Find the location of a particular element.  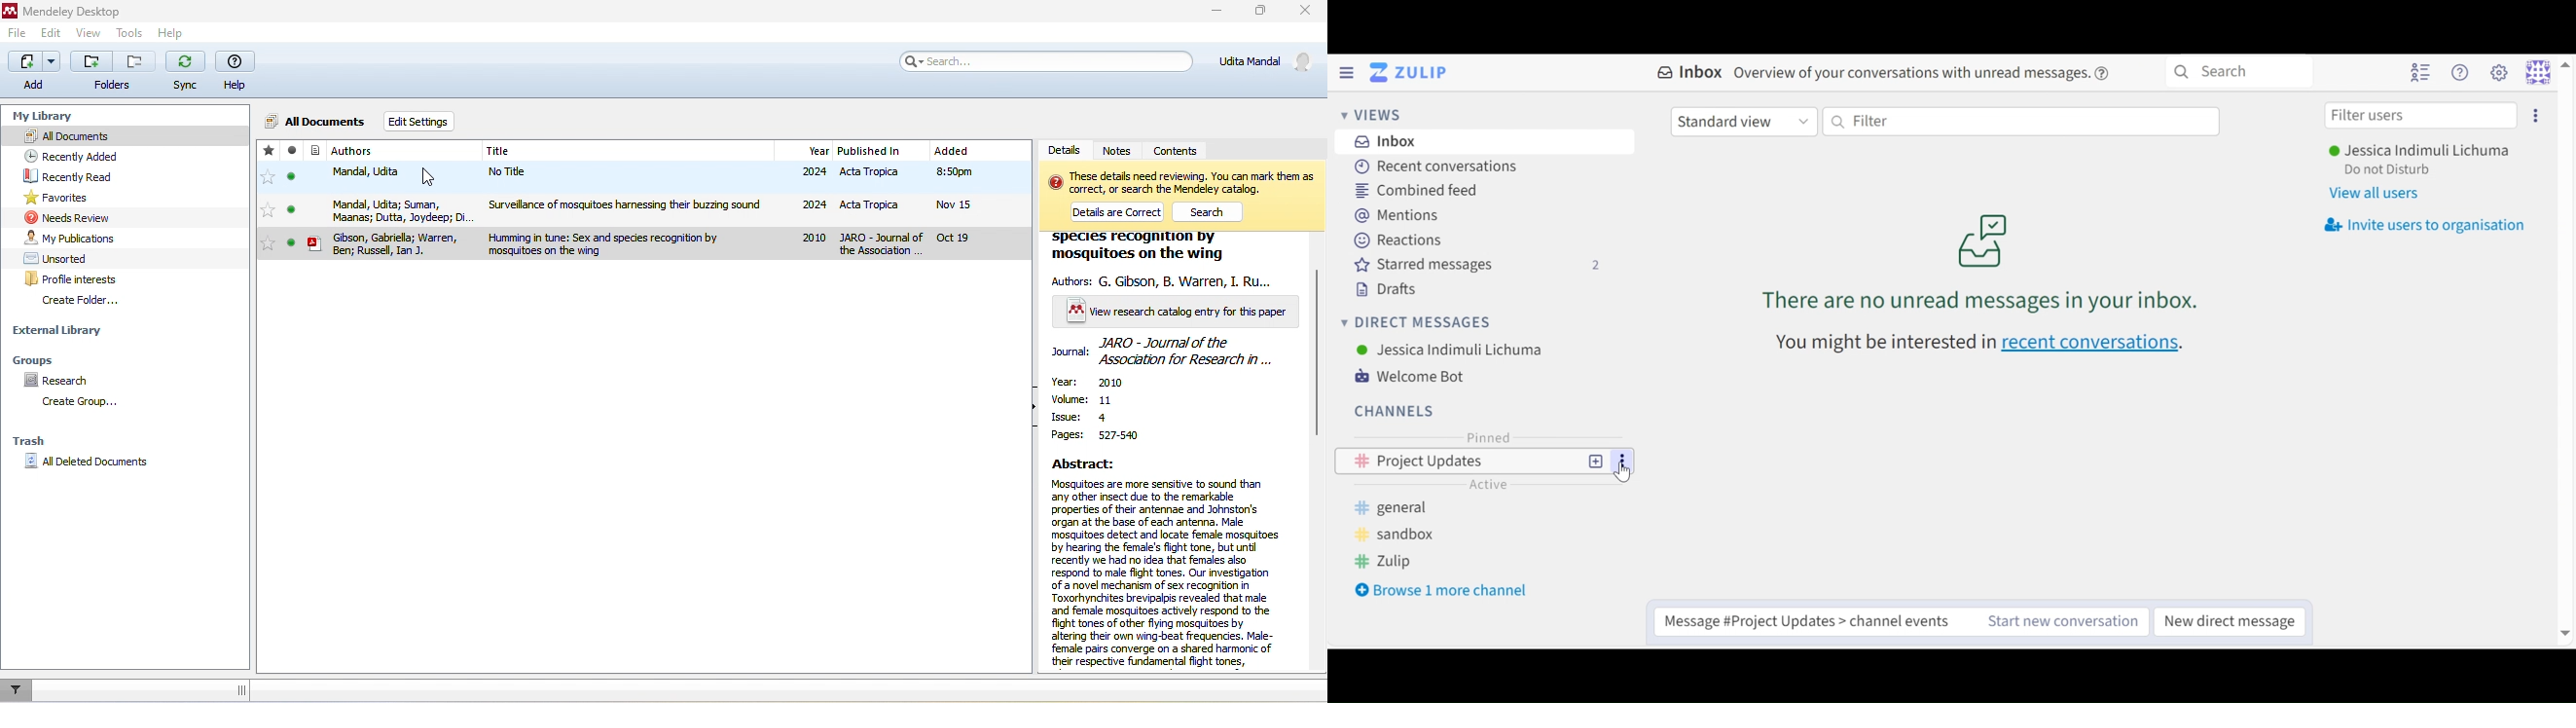

filter is located at coordinates (18, 690).